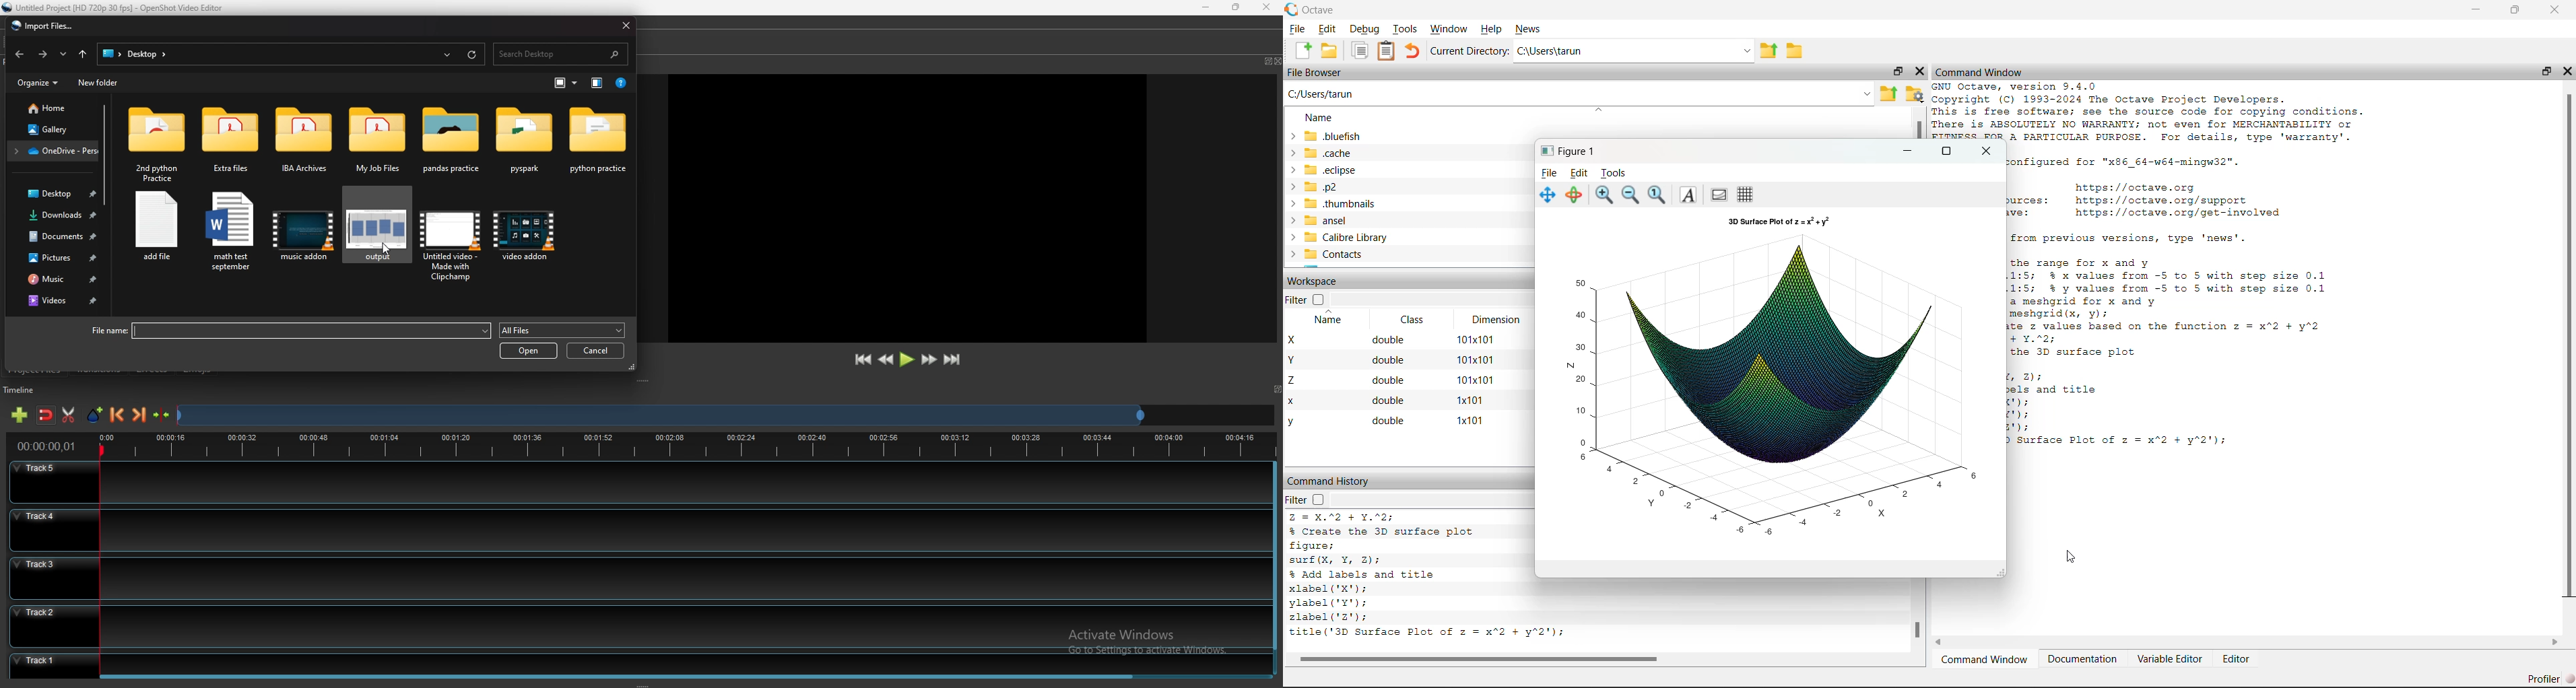  Describe the element at coordinates (660, 417) in the screenshot. I see `seek` at that location.